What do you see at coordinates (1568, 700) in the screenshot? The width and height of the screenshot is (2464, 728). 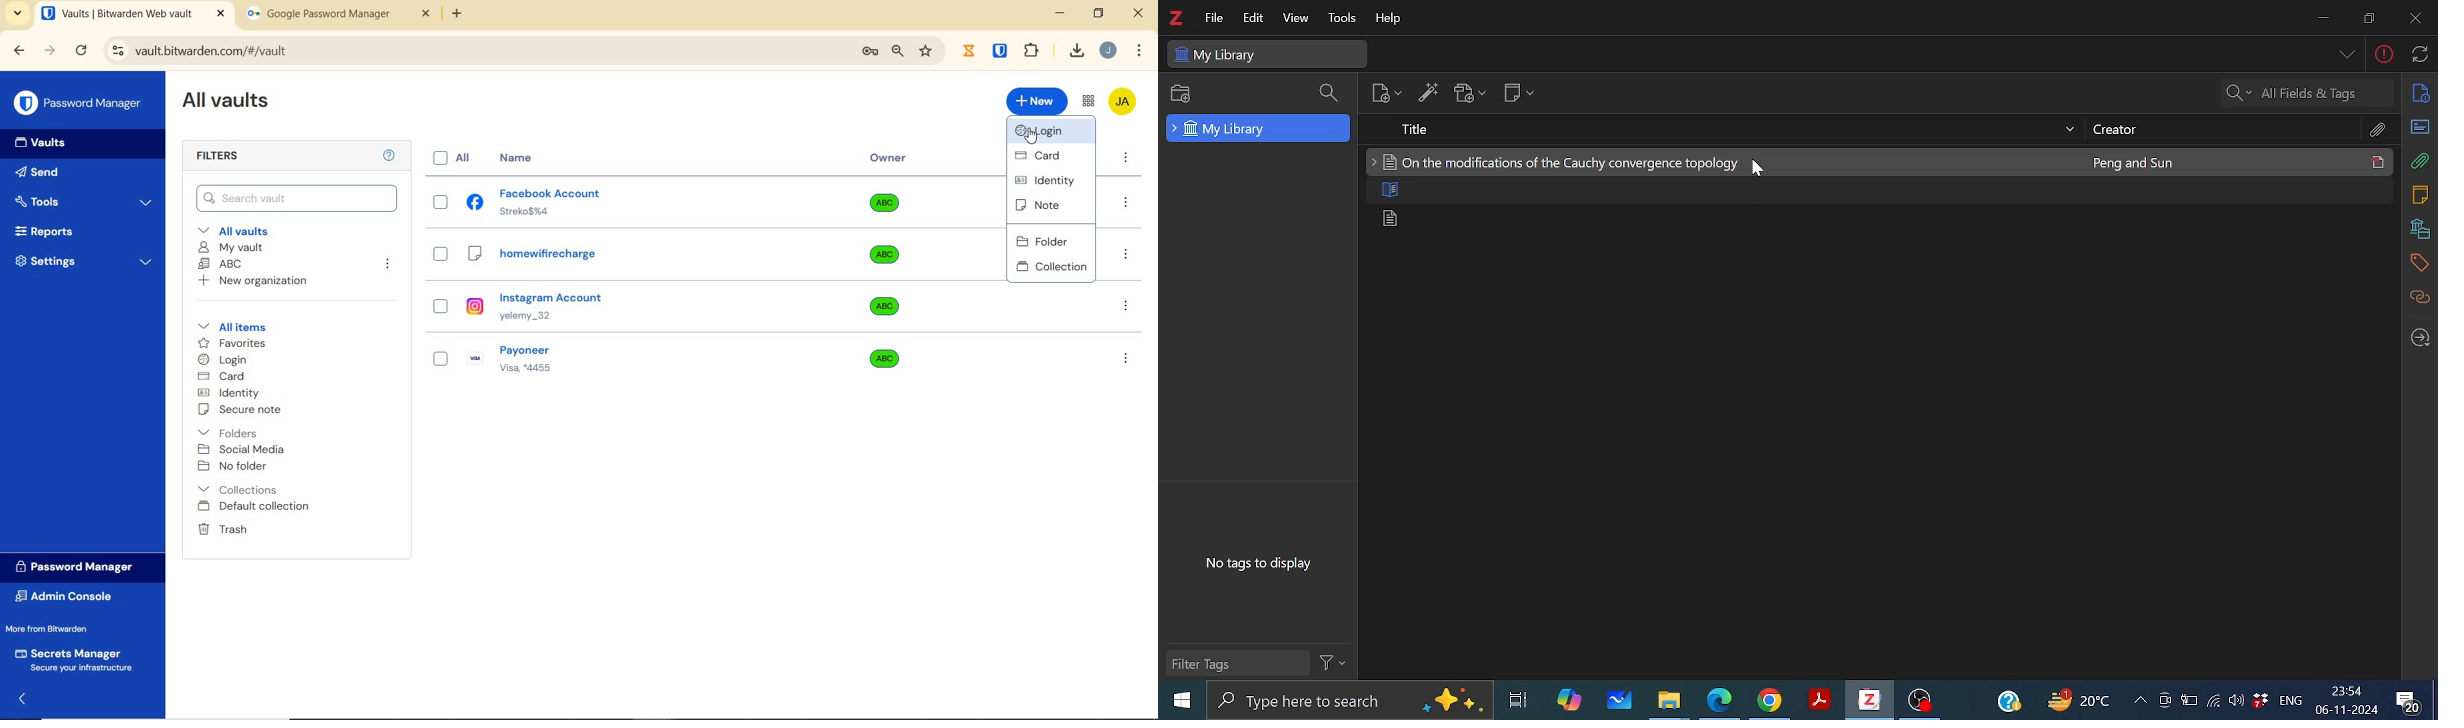 I see `Copilot` at bounding box center [1568, 700].